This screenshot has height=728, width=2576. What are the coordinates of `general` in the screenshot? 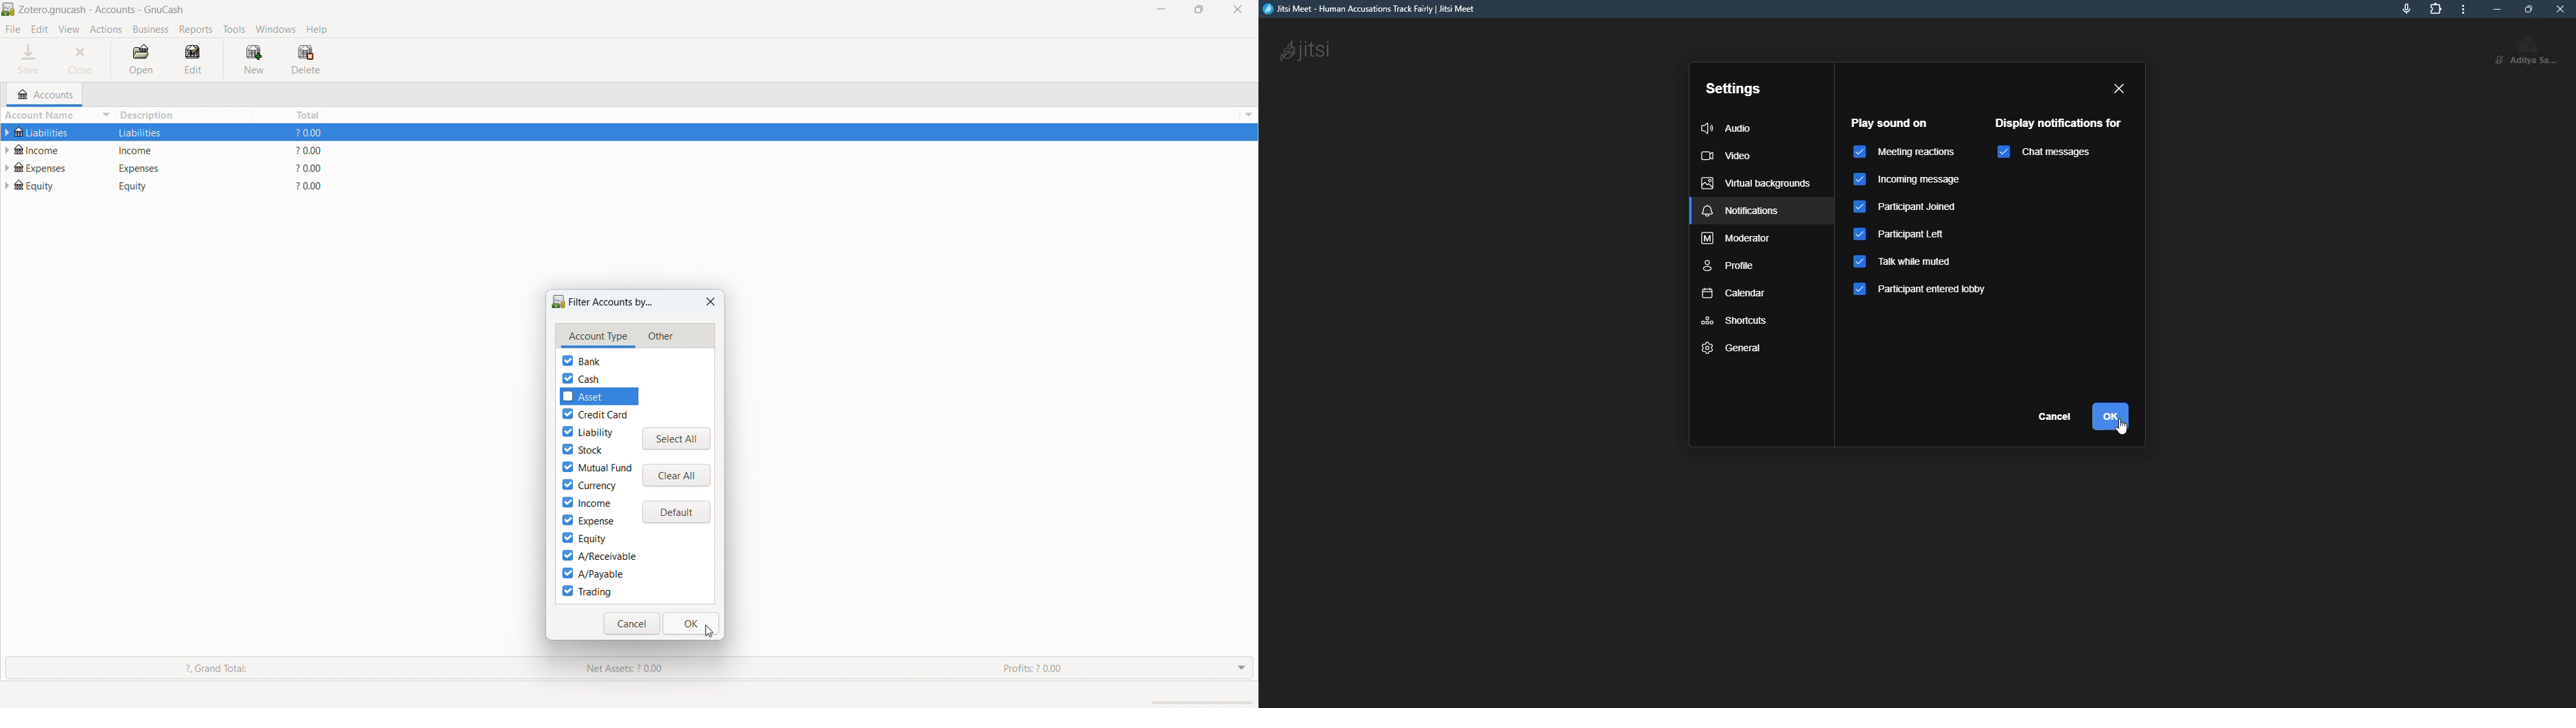 It's located at (1733, 348).